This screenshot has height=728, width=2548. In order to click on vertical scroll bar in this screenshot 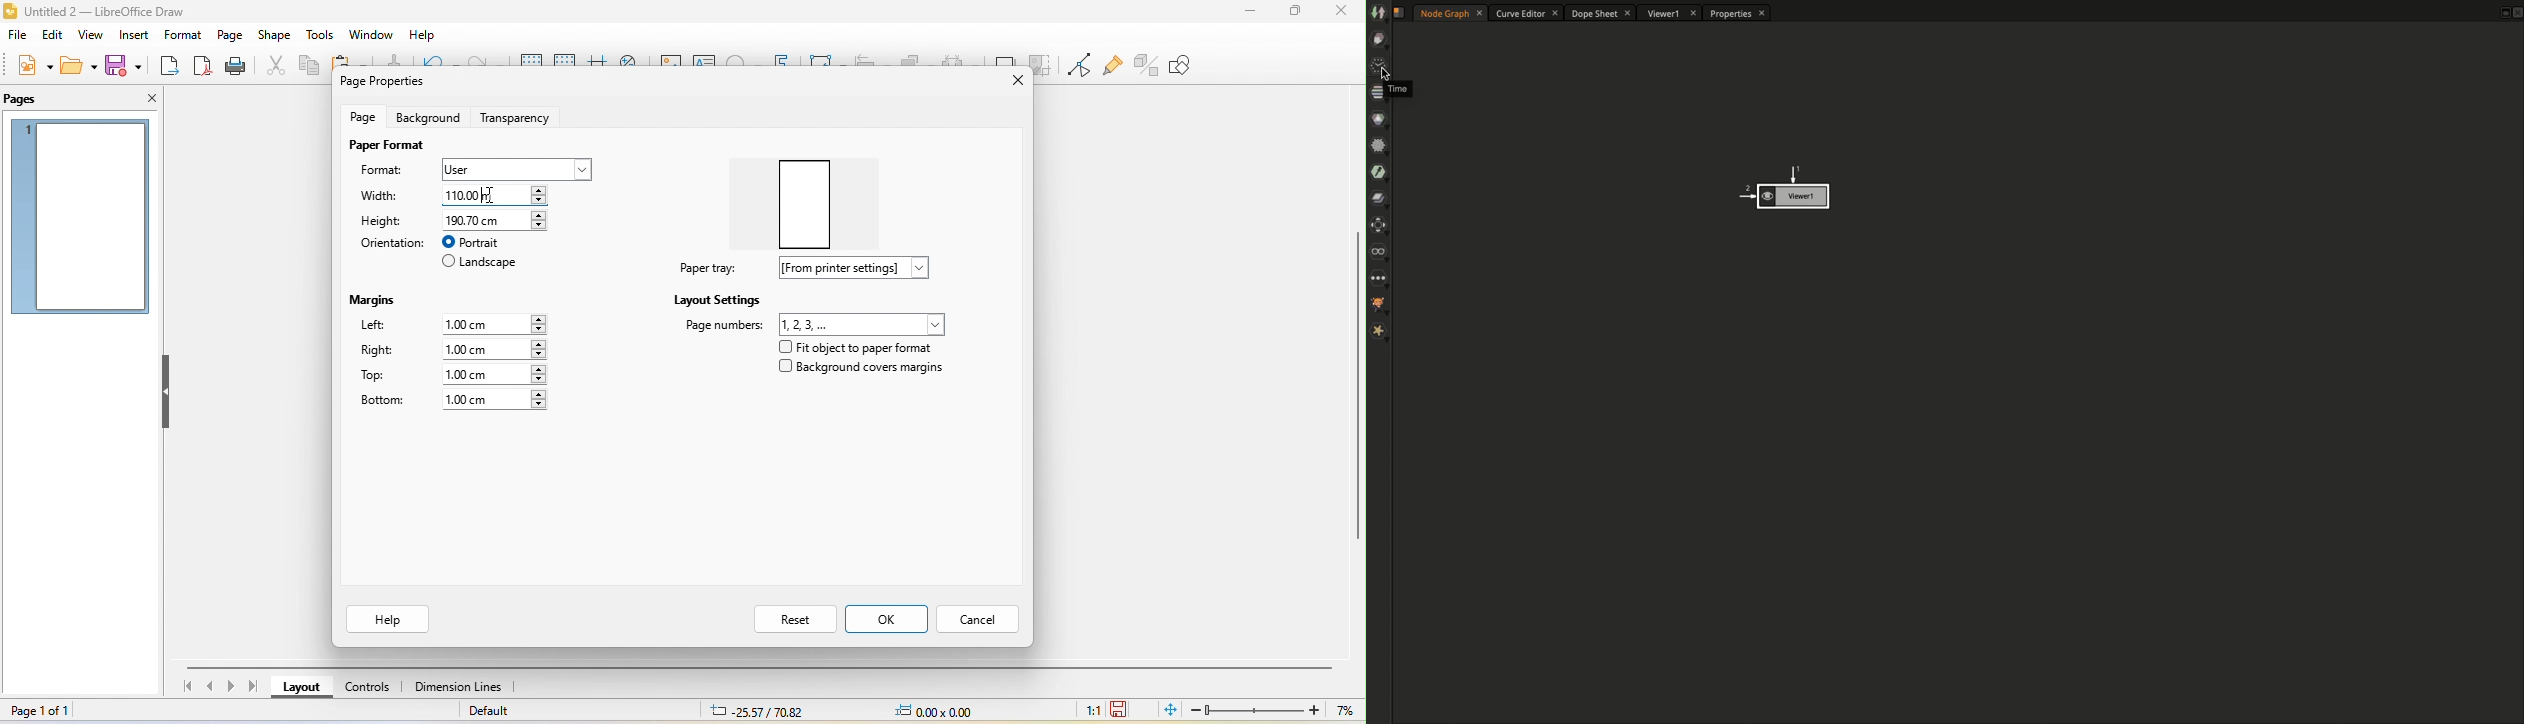, I will do `click(1357, 380)`.